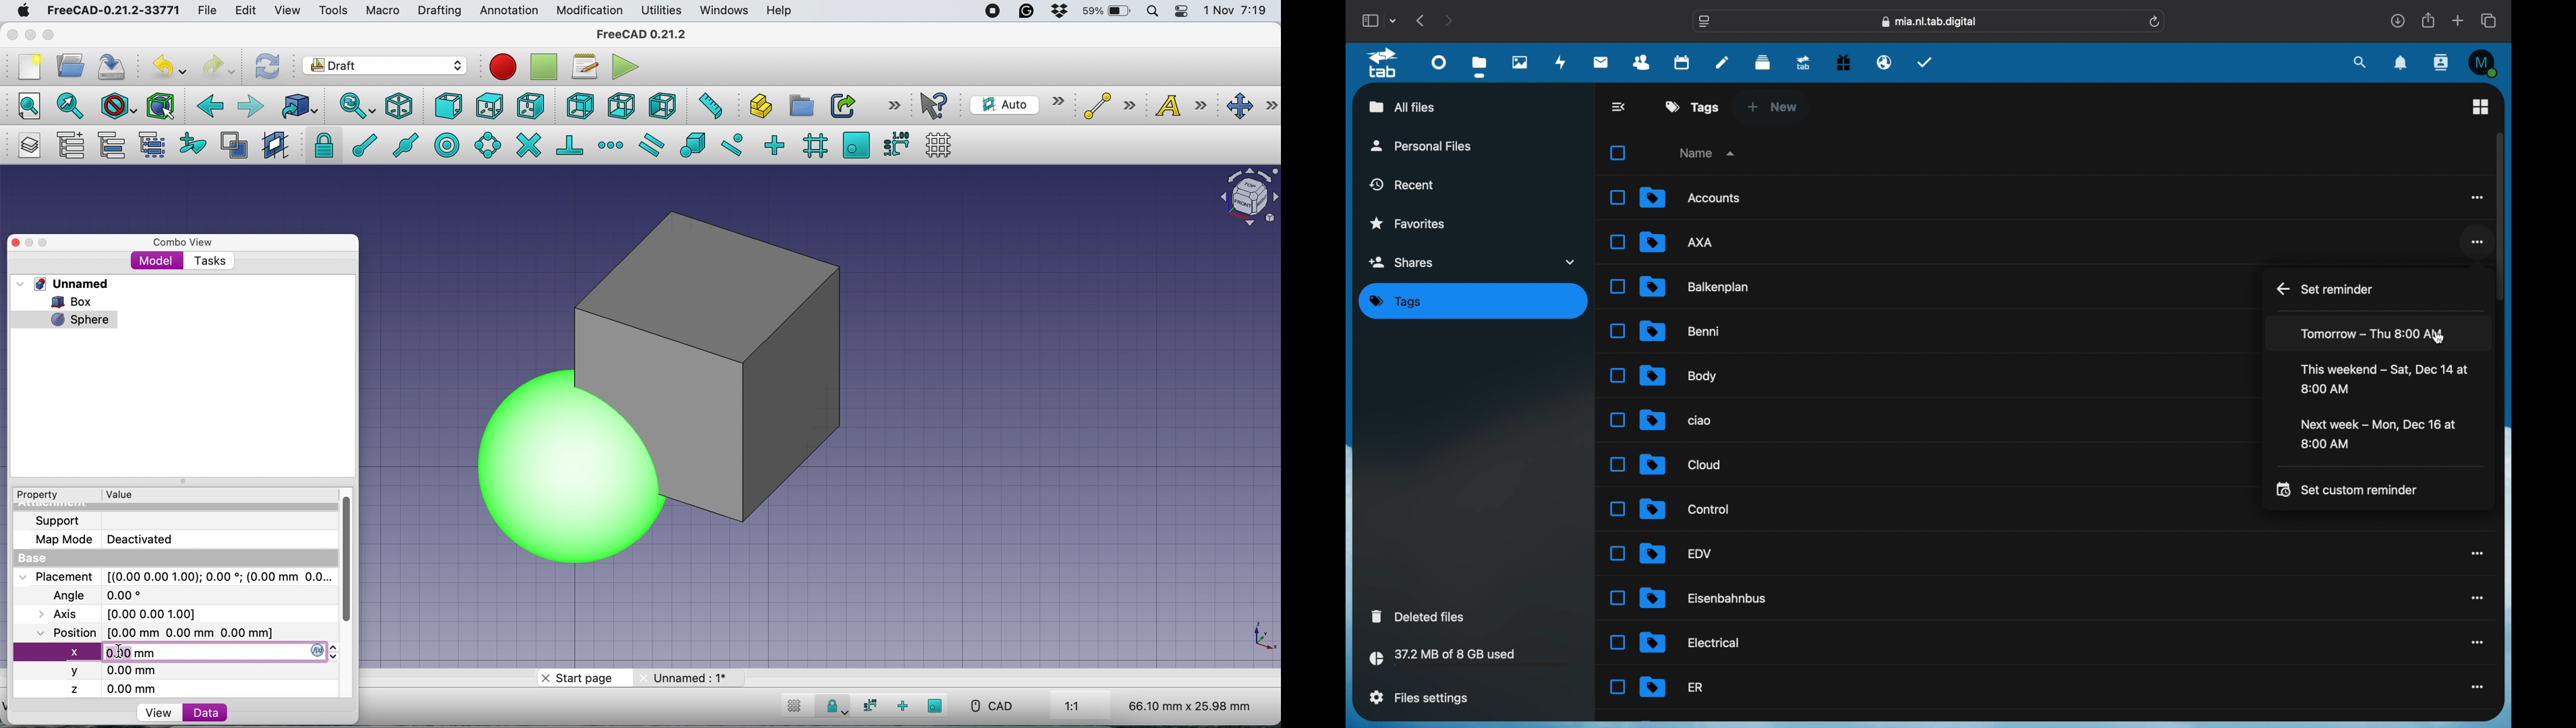 This screenshot has width=2576, height=728. I want to click on system logo, so click(24, 10).